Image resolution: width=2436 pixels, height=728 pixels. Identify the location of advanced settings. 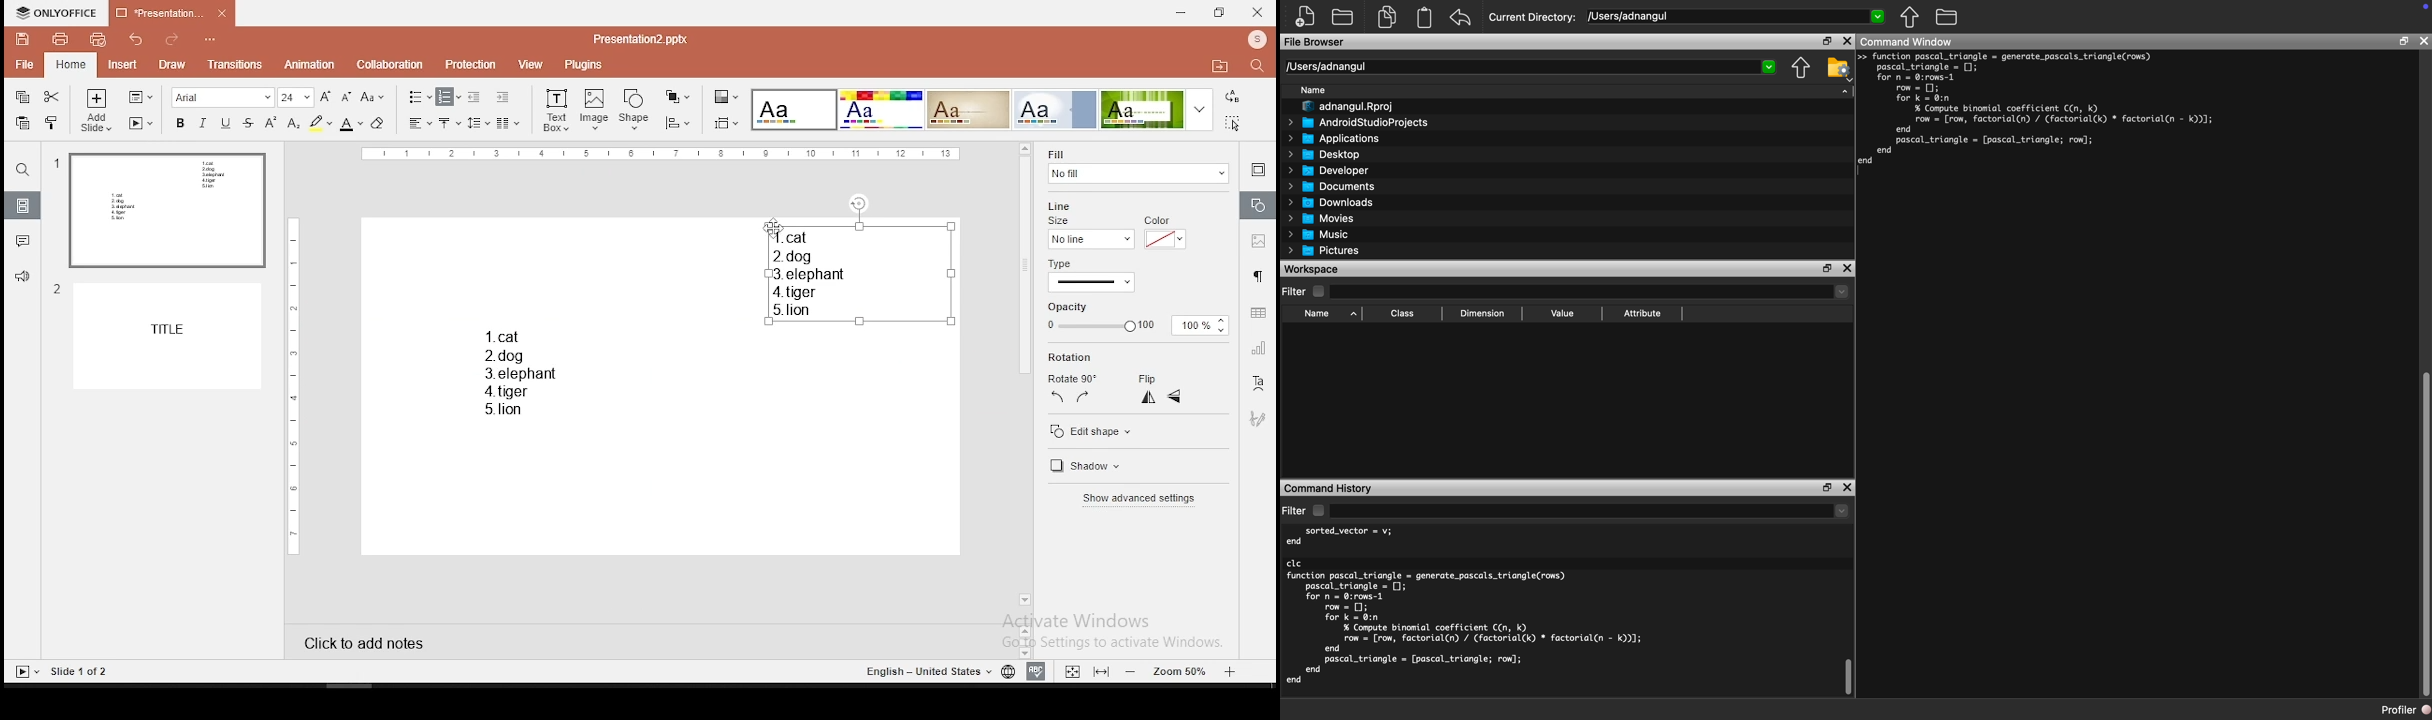
(1144, 499).